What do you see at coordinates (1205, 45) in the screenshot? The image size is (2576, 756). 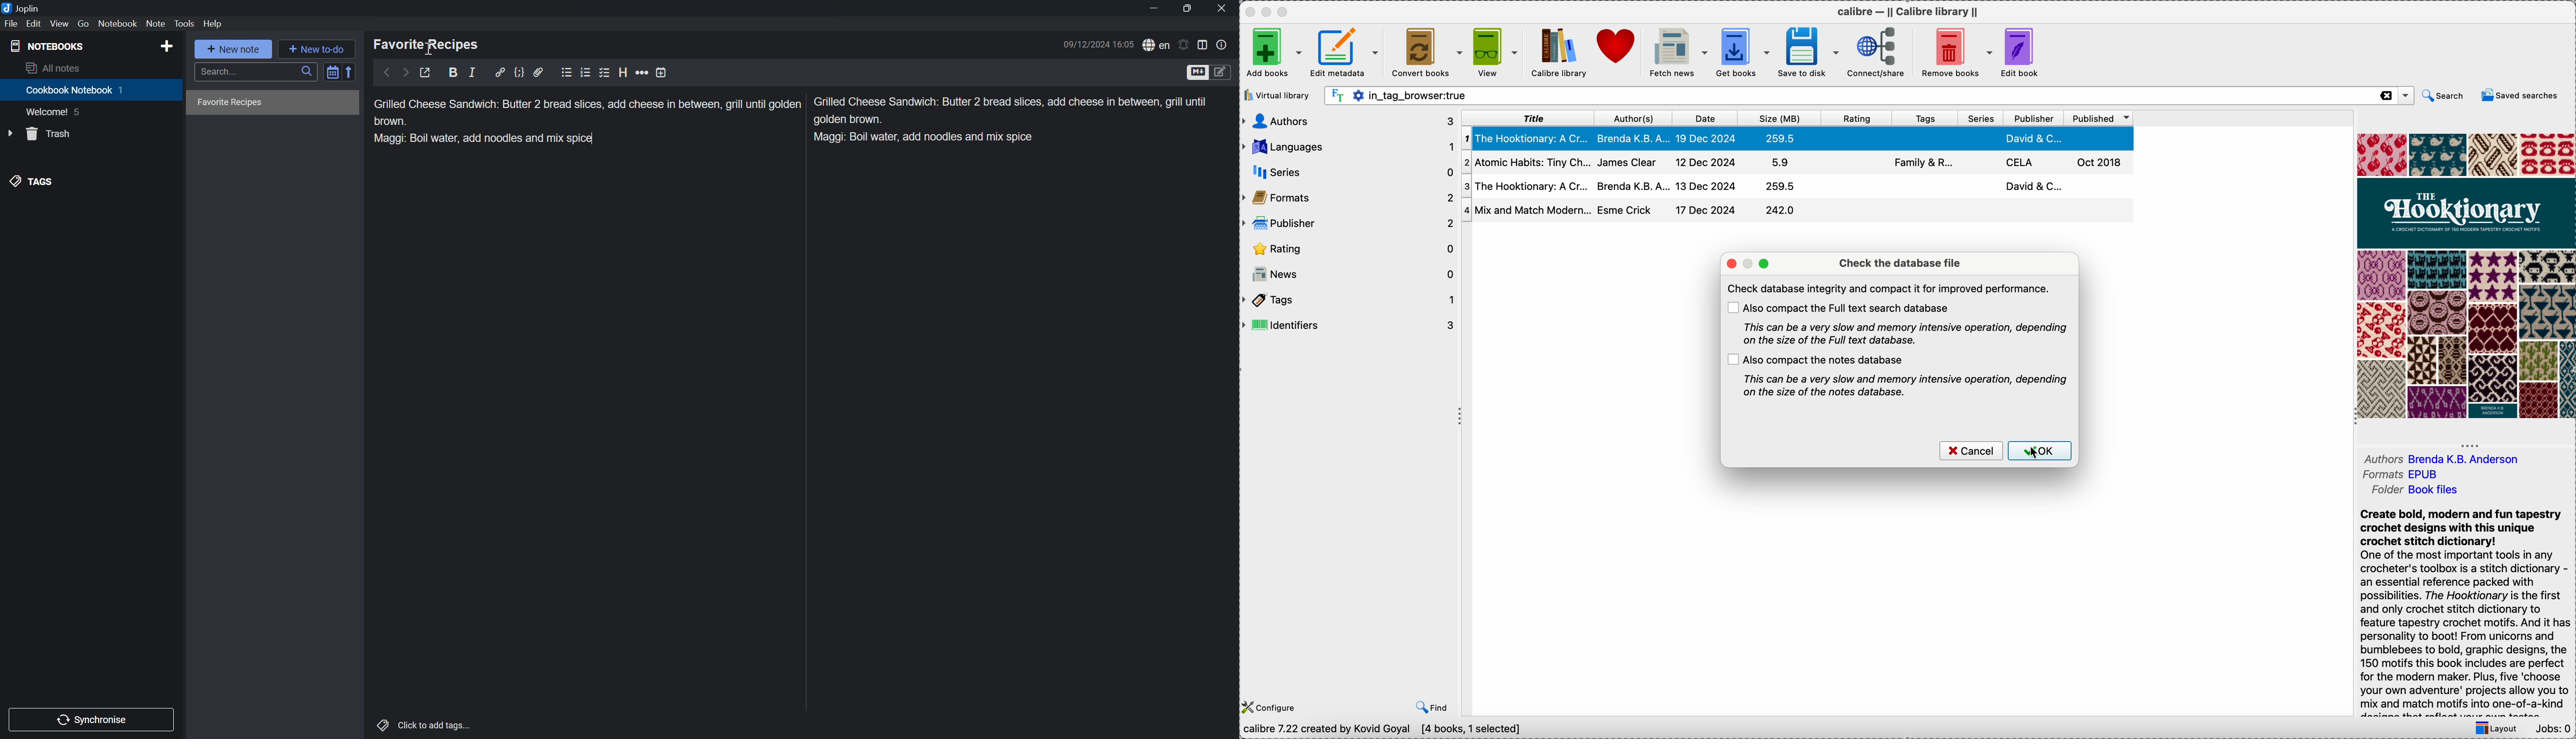 I see `Toggle editor layout` at bounding box center [1205, 45].